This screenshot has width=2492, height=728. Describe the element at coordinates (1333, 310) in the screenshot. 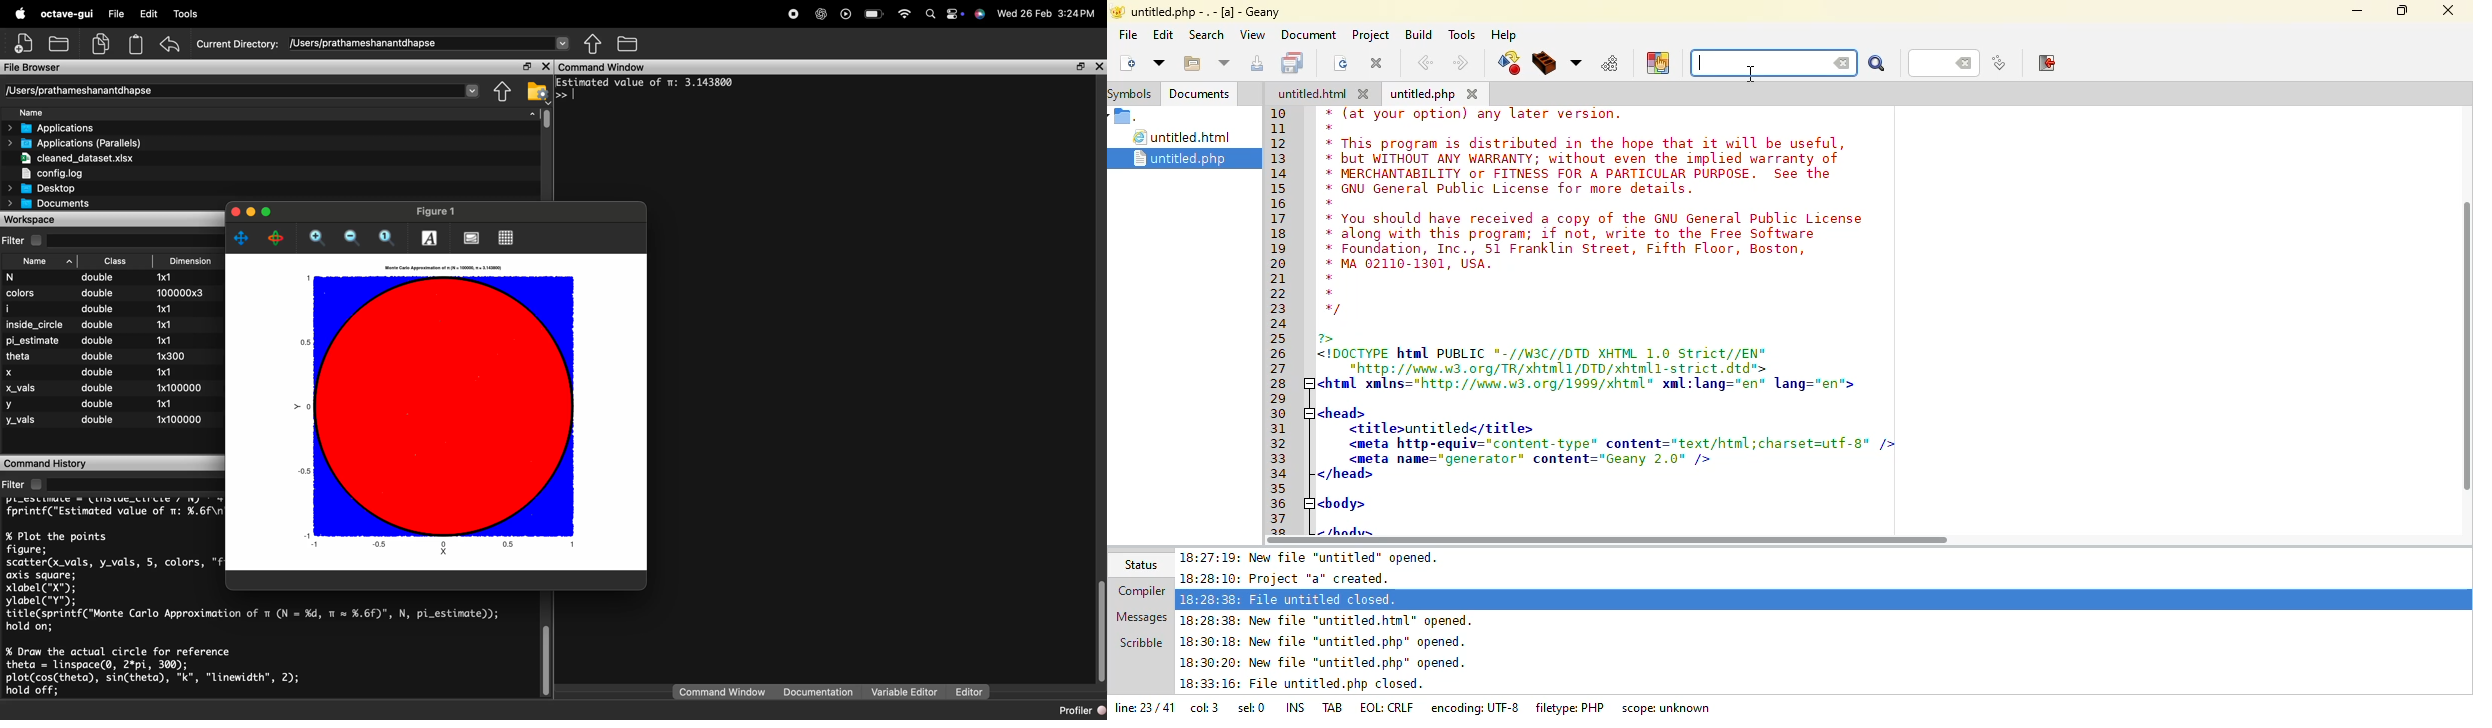

I see `*/` at that location.